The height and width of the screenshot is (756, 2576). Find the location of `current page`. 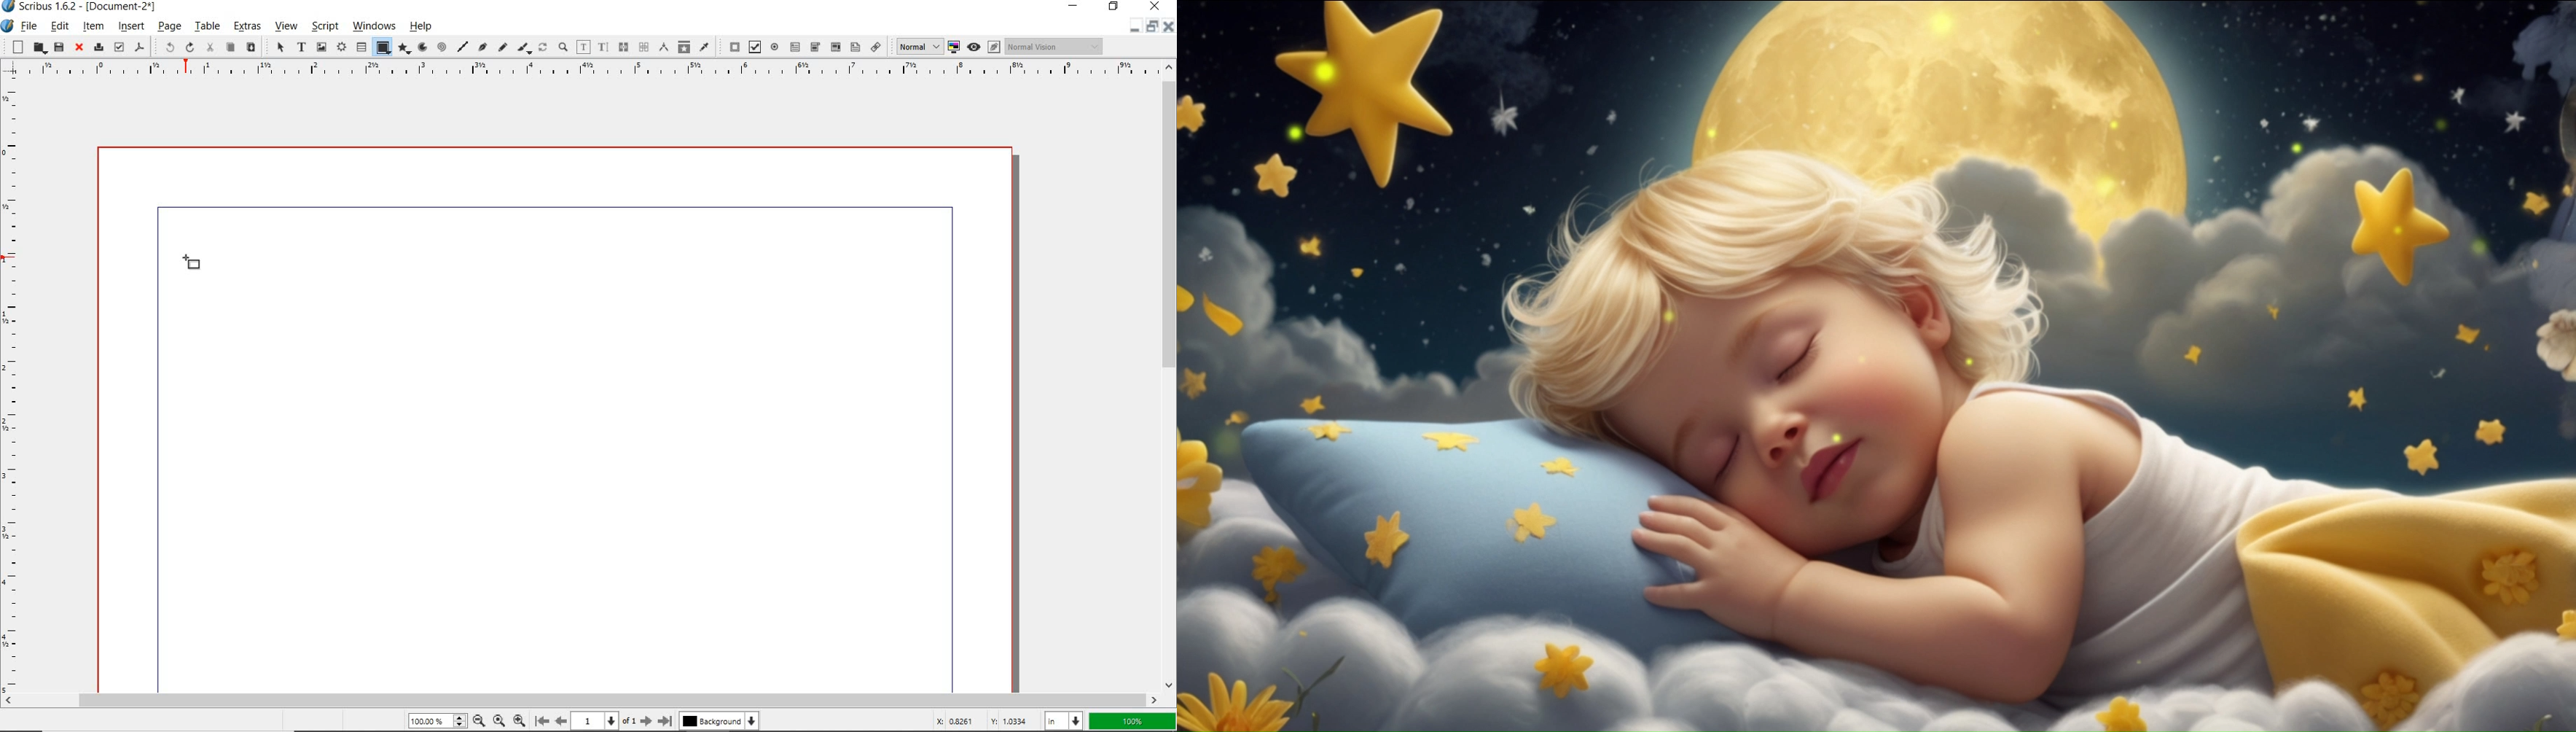

current page is located at coordinates (604, 721).